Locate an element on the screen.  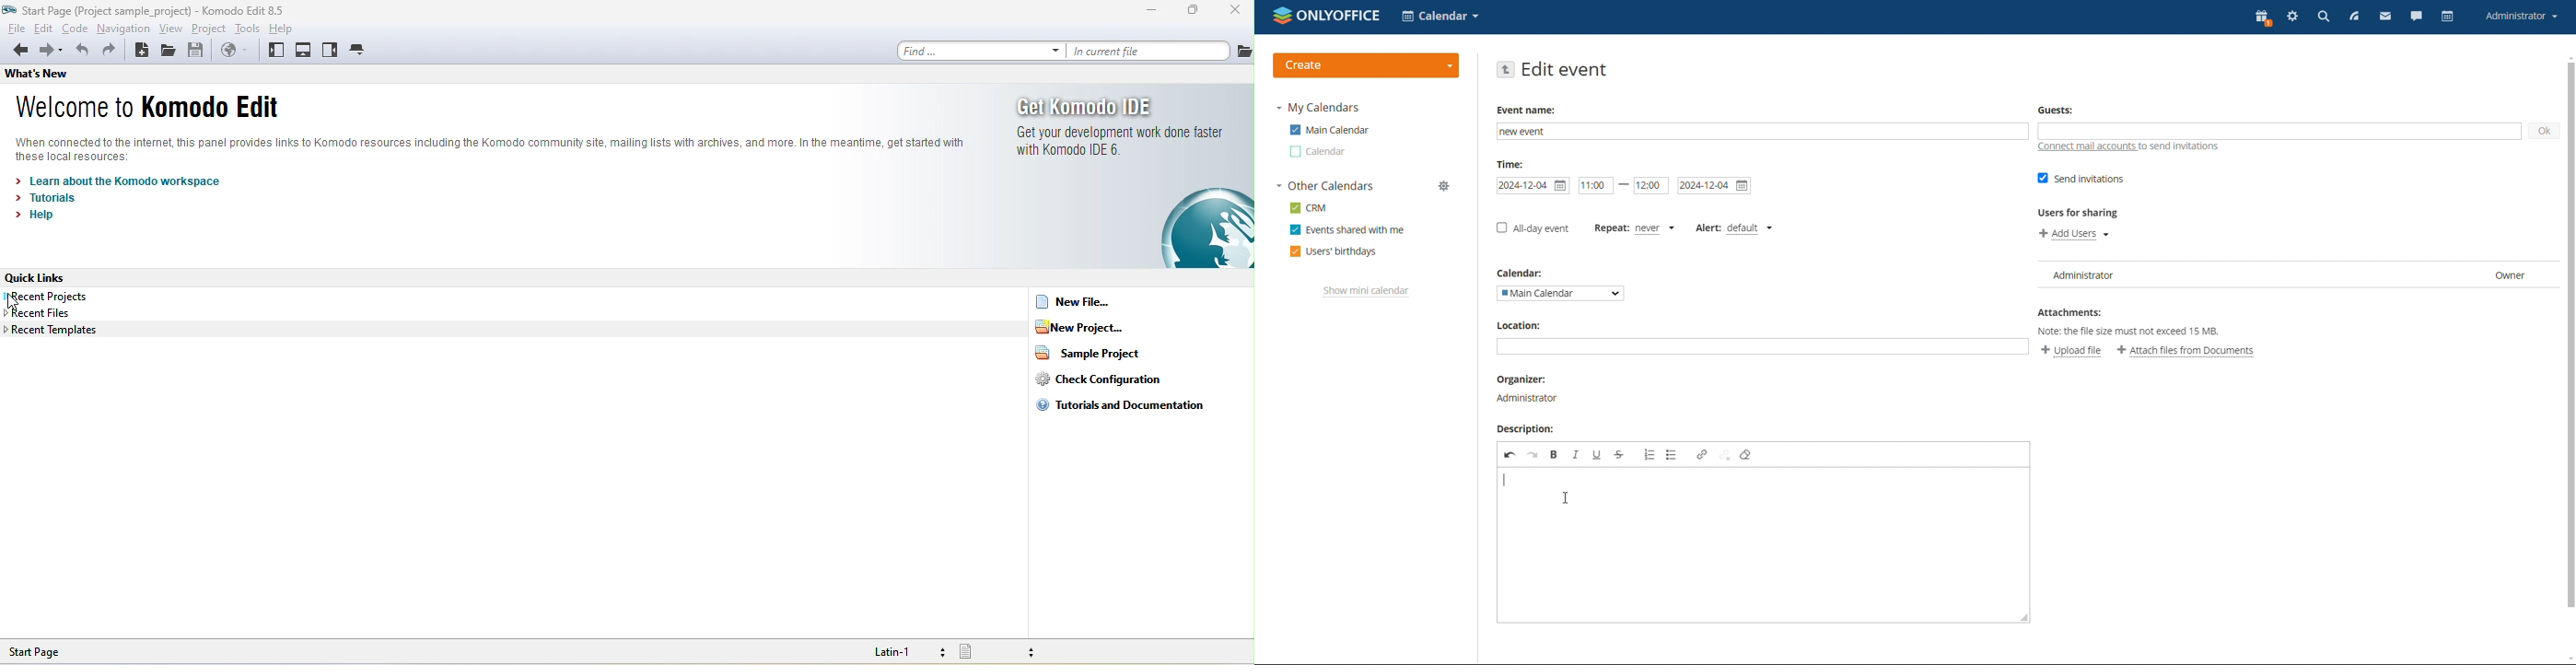
recent projects is located at coordinates (47, 296).